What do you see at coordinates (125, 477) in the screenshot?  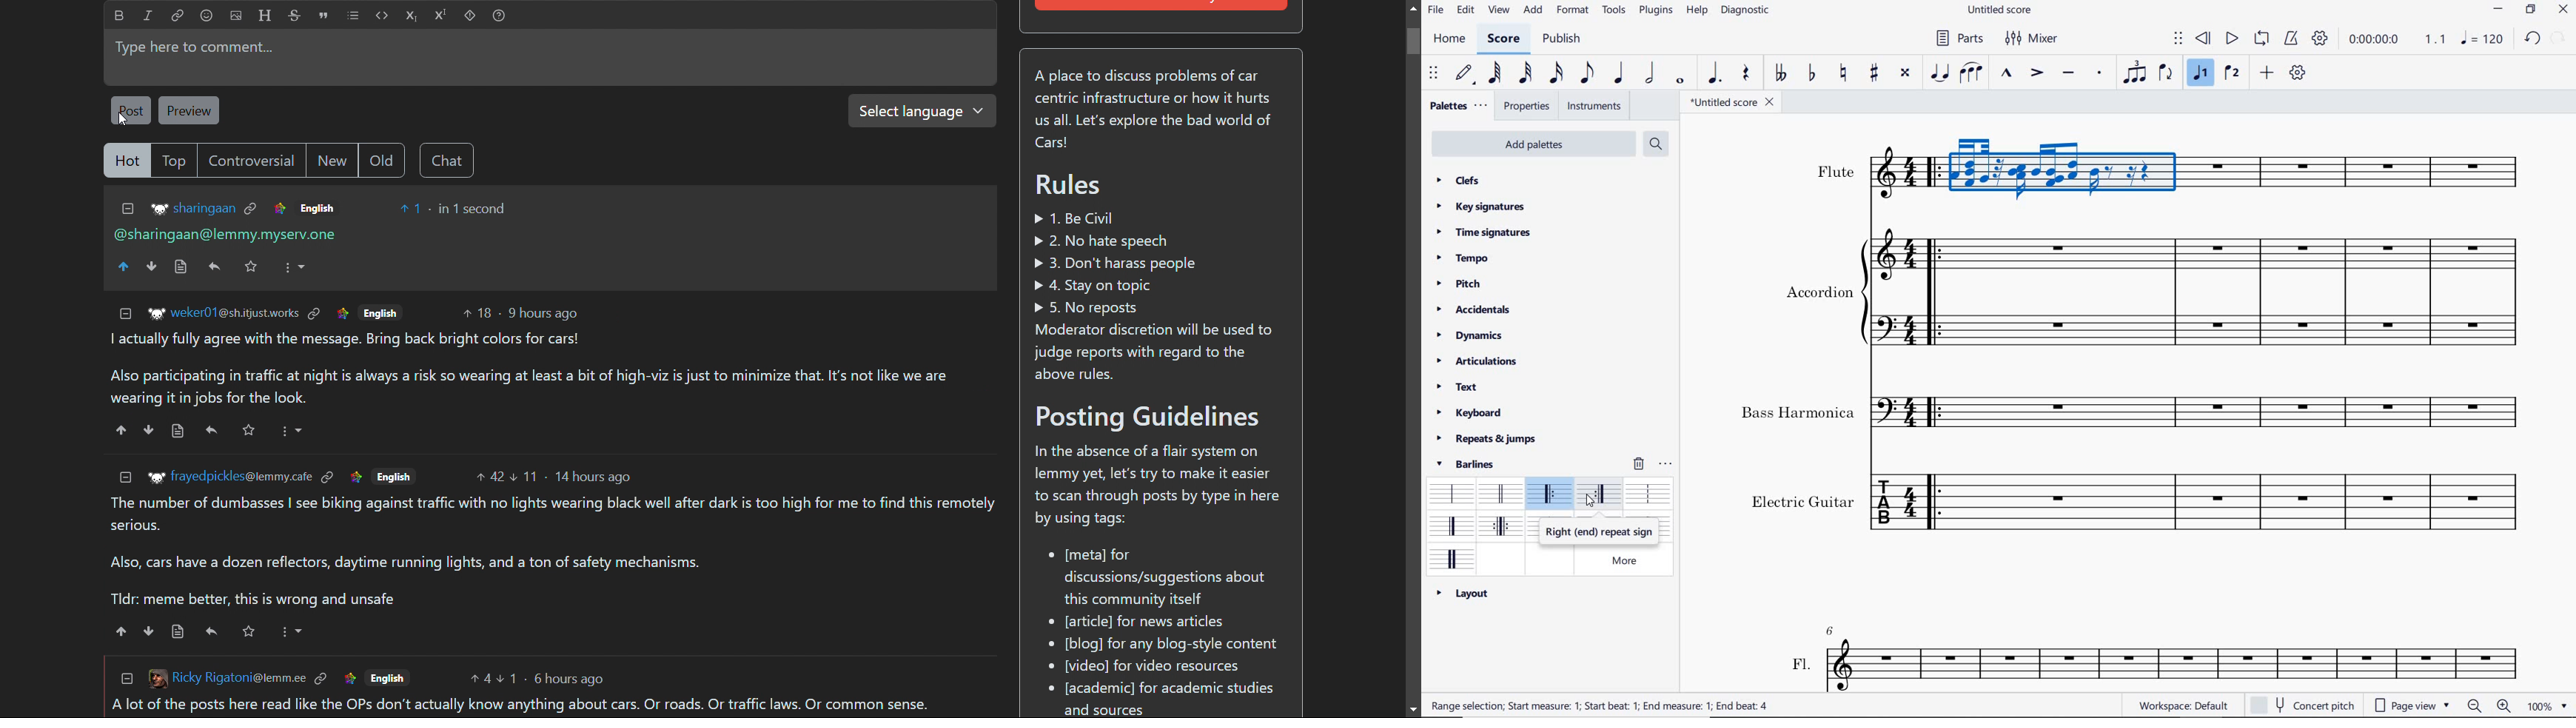 I see `collapse` at bounding box center [125, 477].